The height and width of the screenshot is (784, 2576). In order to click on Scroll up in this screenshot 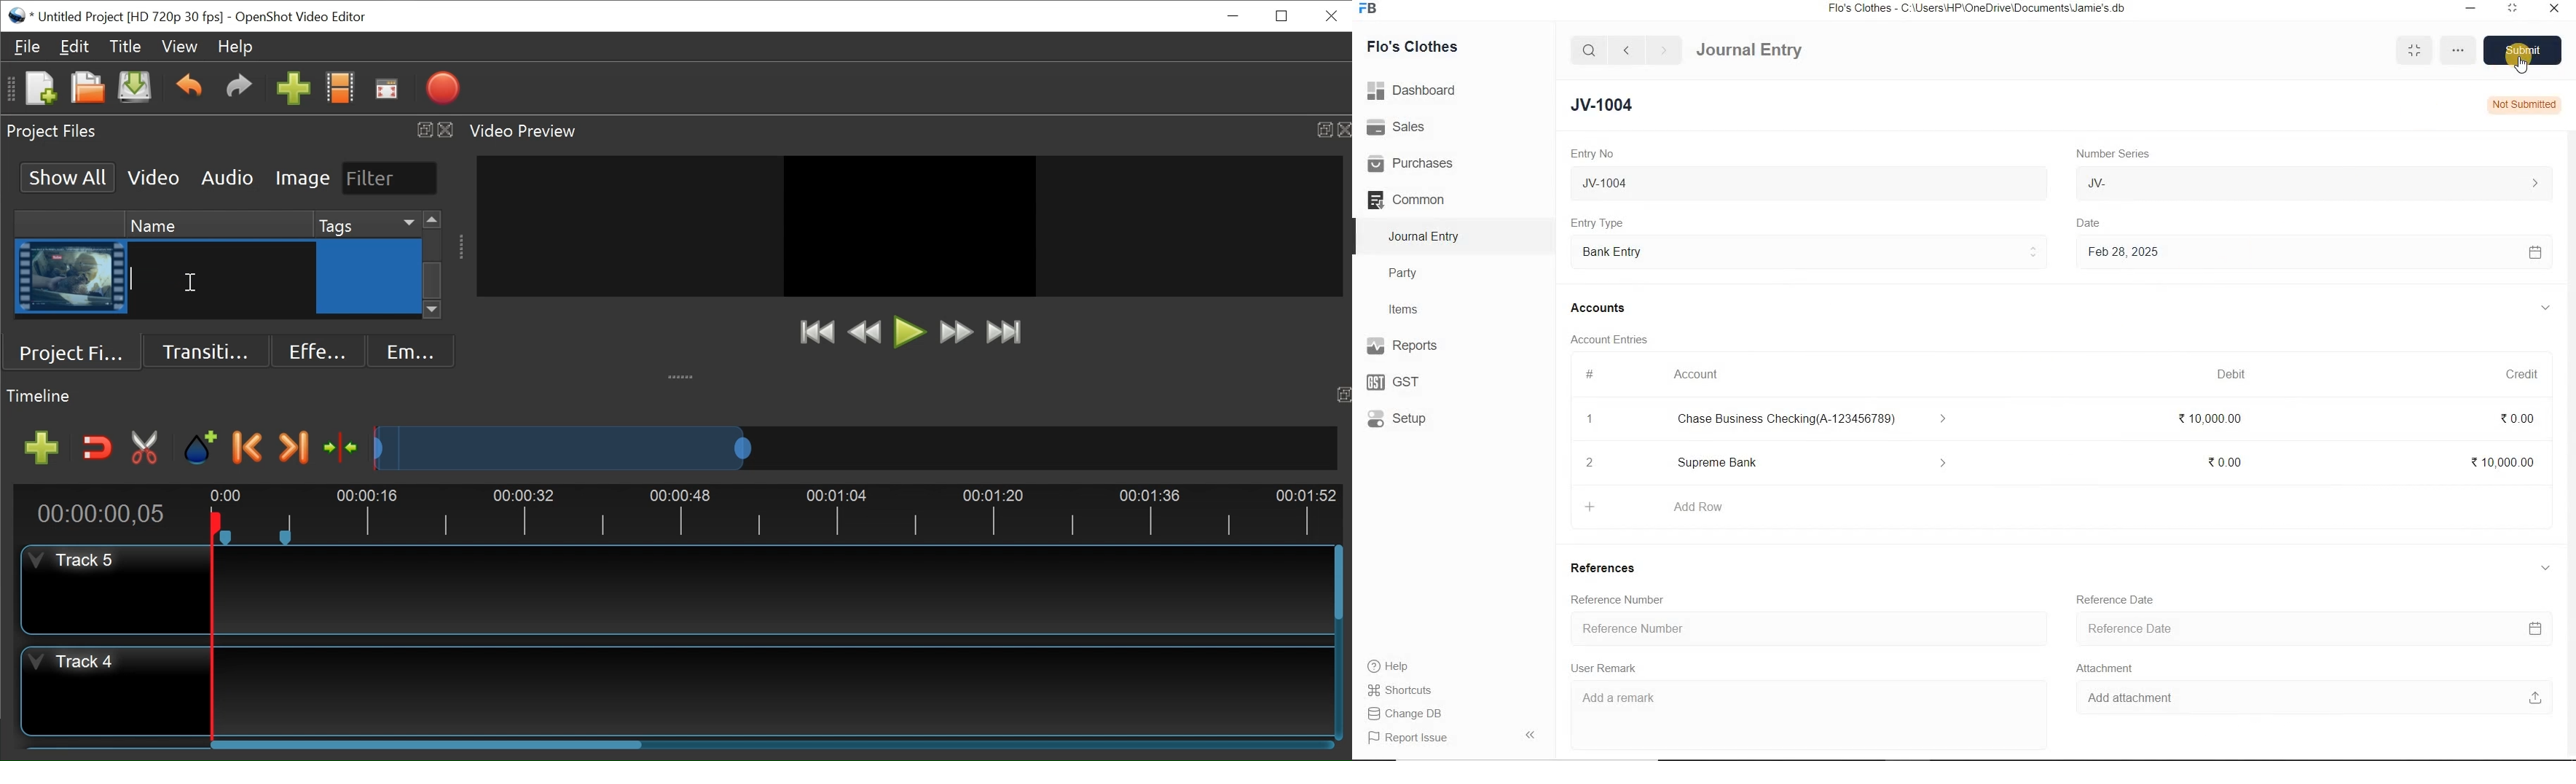, I will do `click(432, 221)`.